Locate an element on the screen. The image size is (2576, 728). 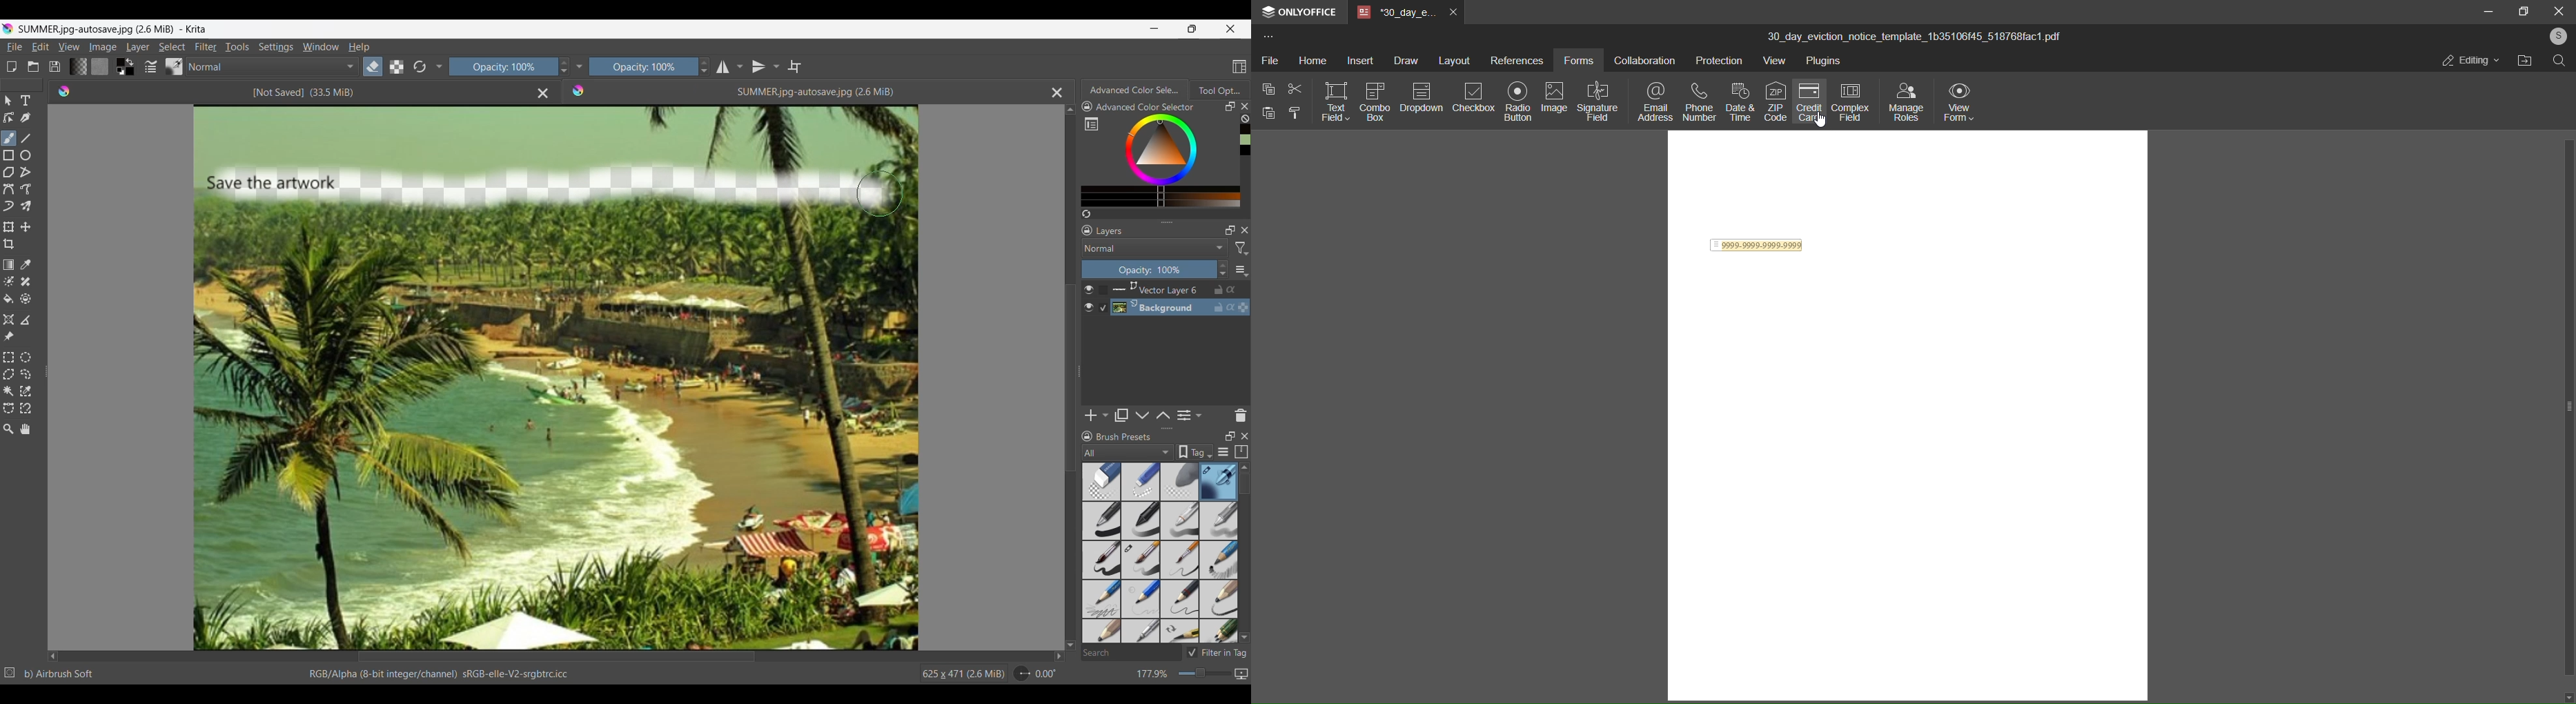
radio button is located at coordinates (1517, 104).